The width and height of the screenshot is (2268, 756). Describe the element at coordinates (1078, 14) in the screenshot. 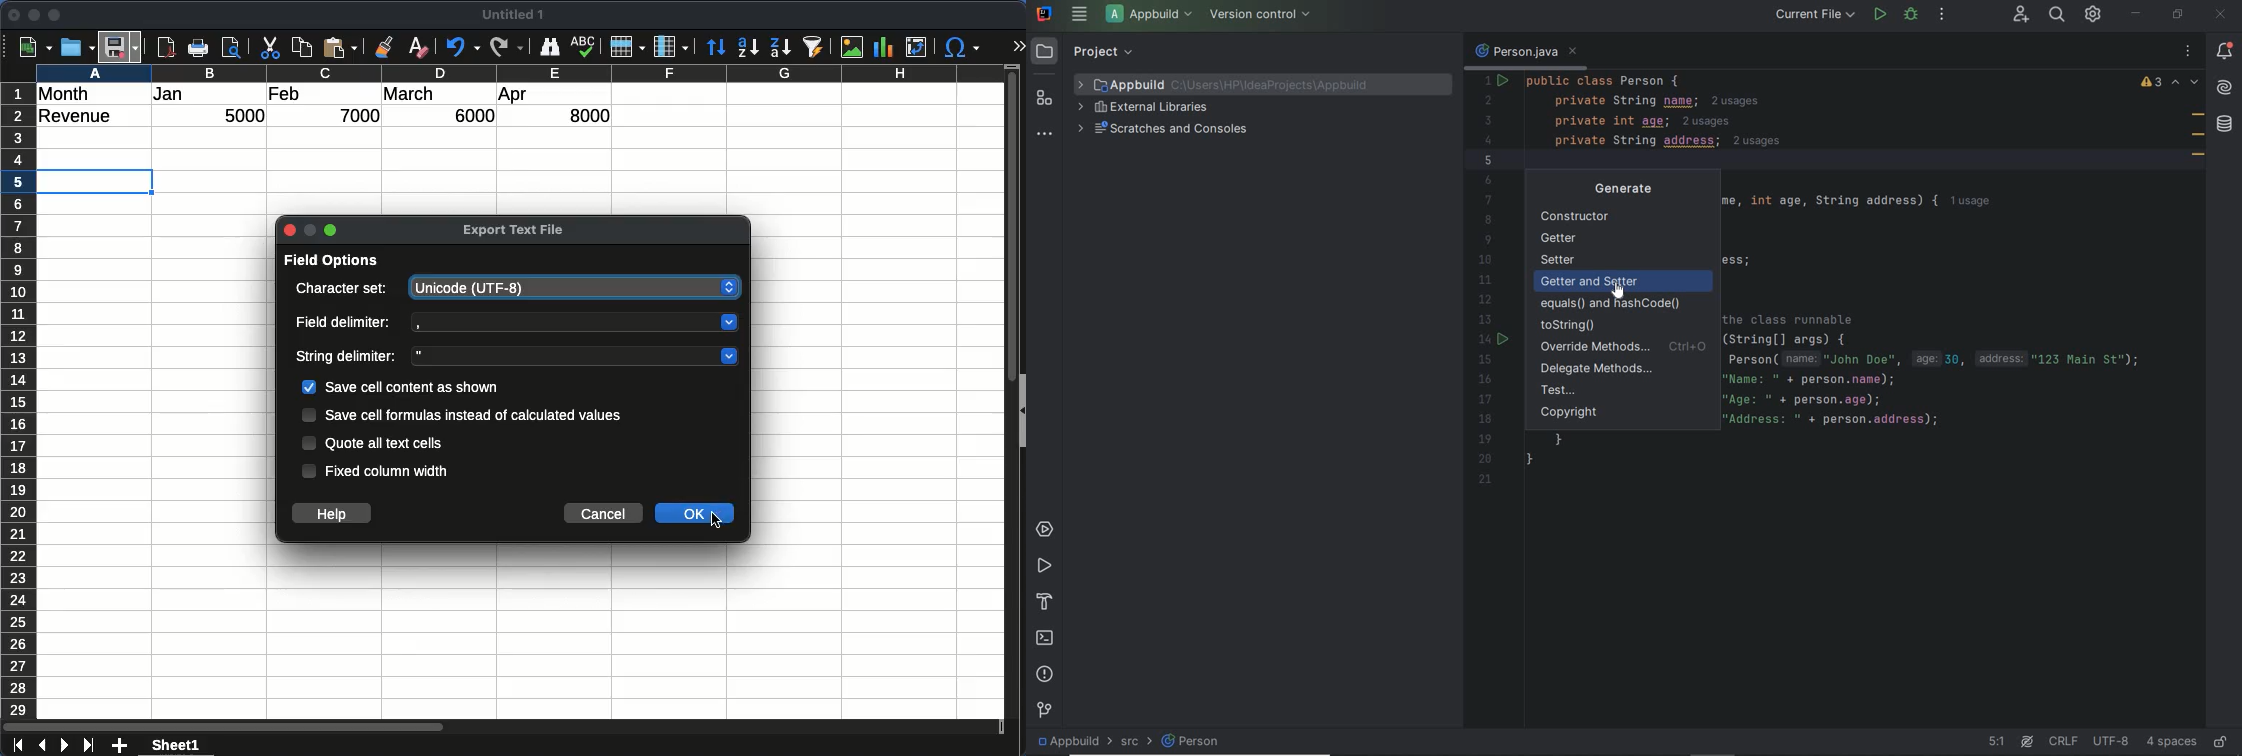

I see `main menu` at that location.